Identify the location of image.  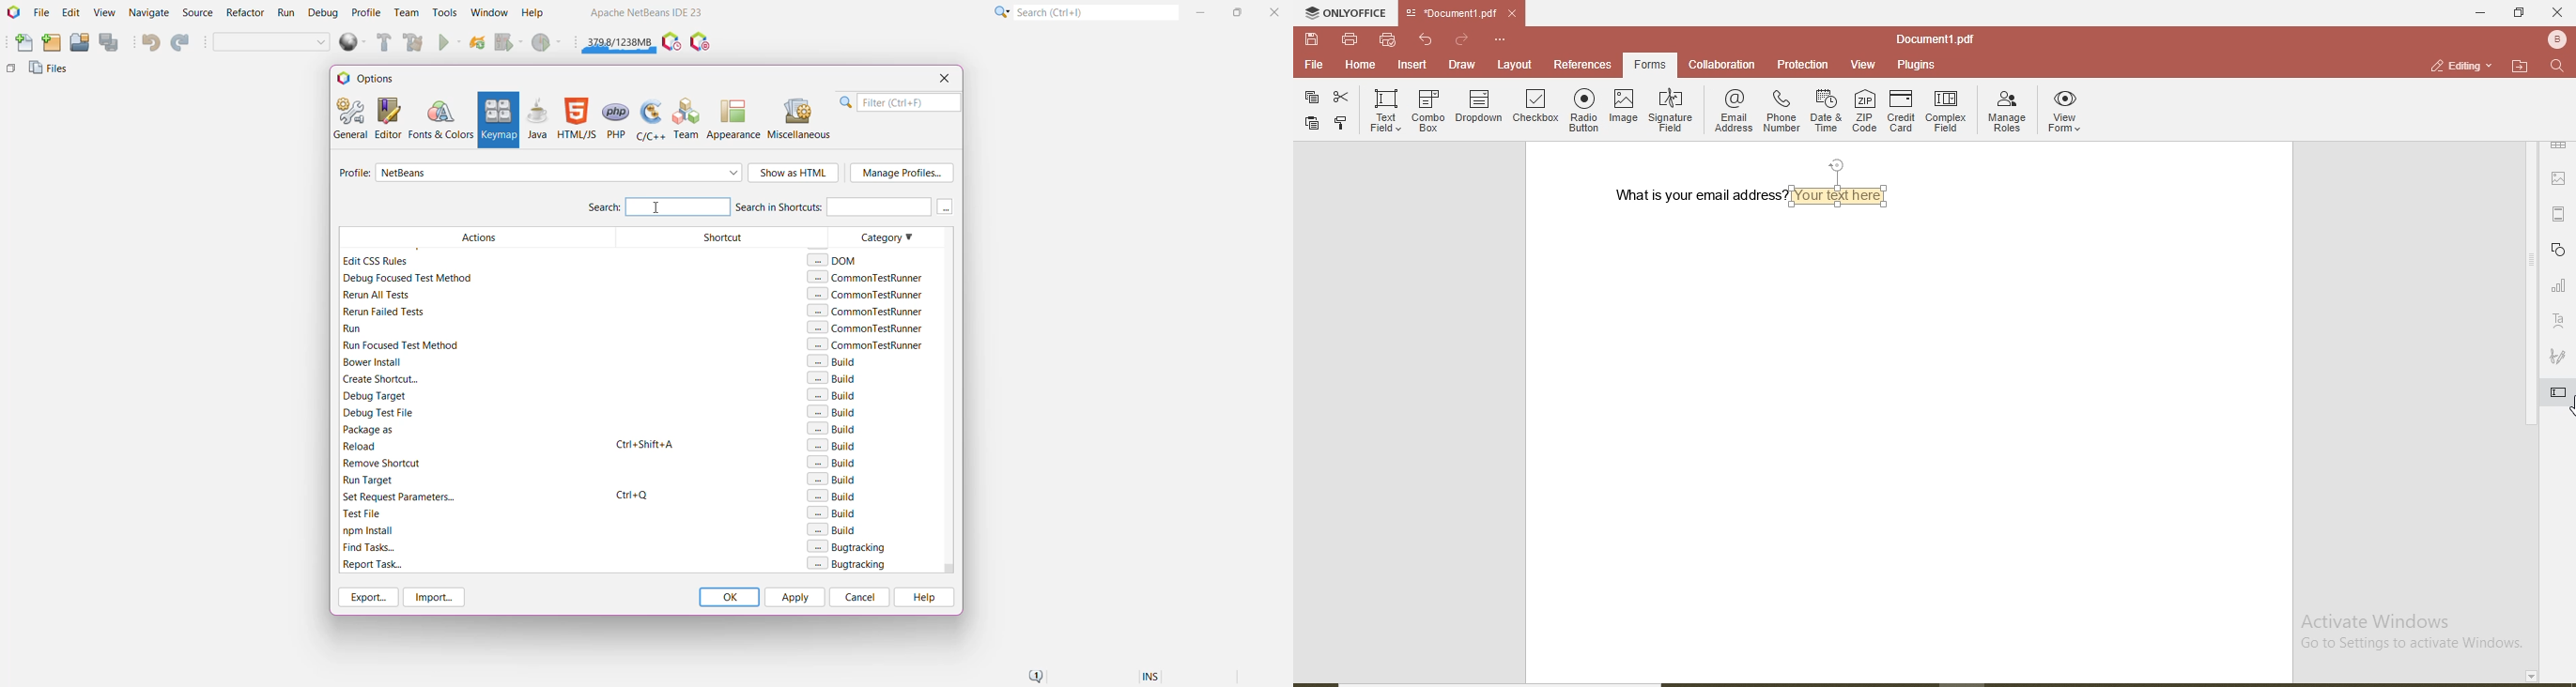
(1624, 107).